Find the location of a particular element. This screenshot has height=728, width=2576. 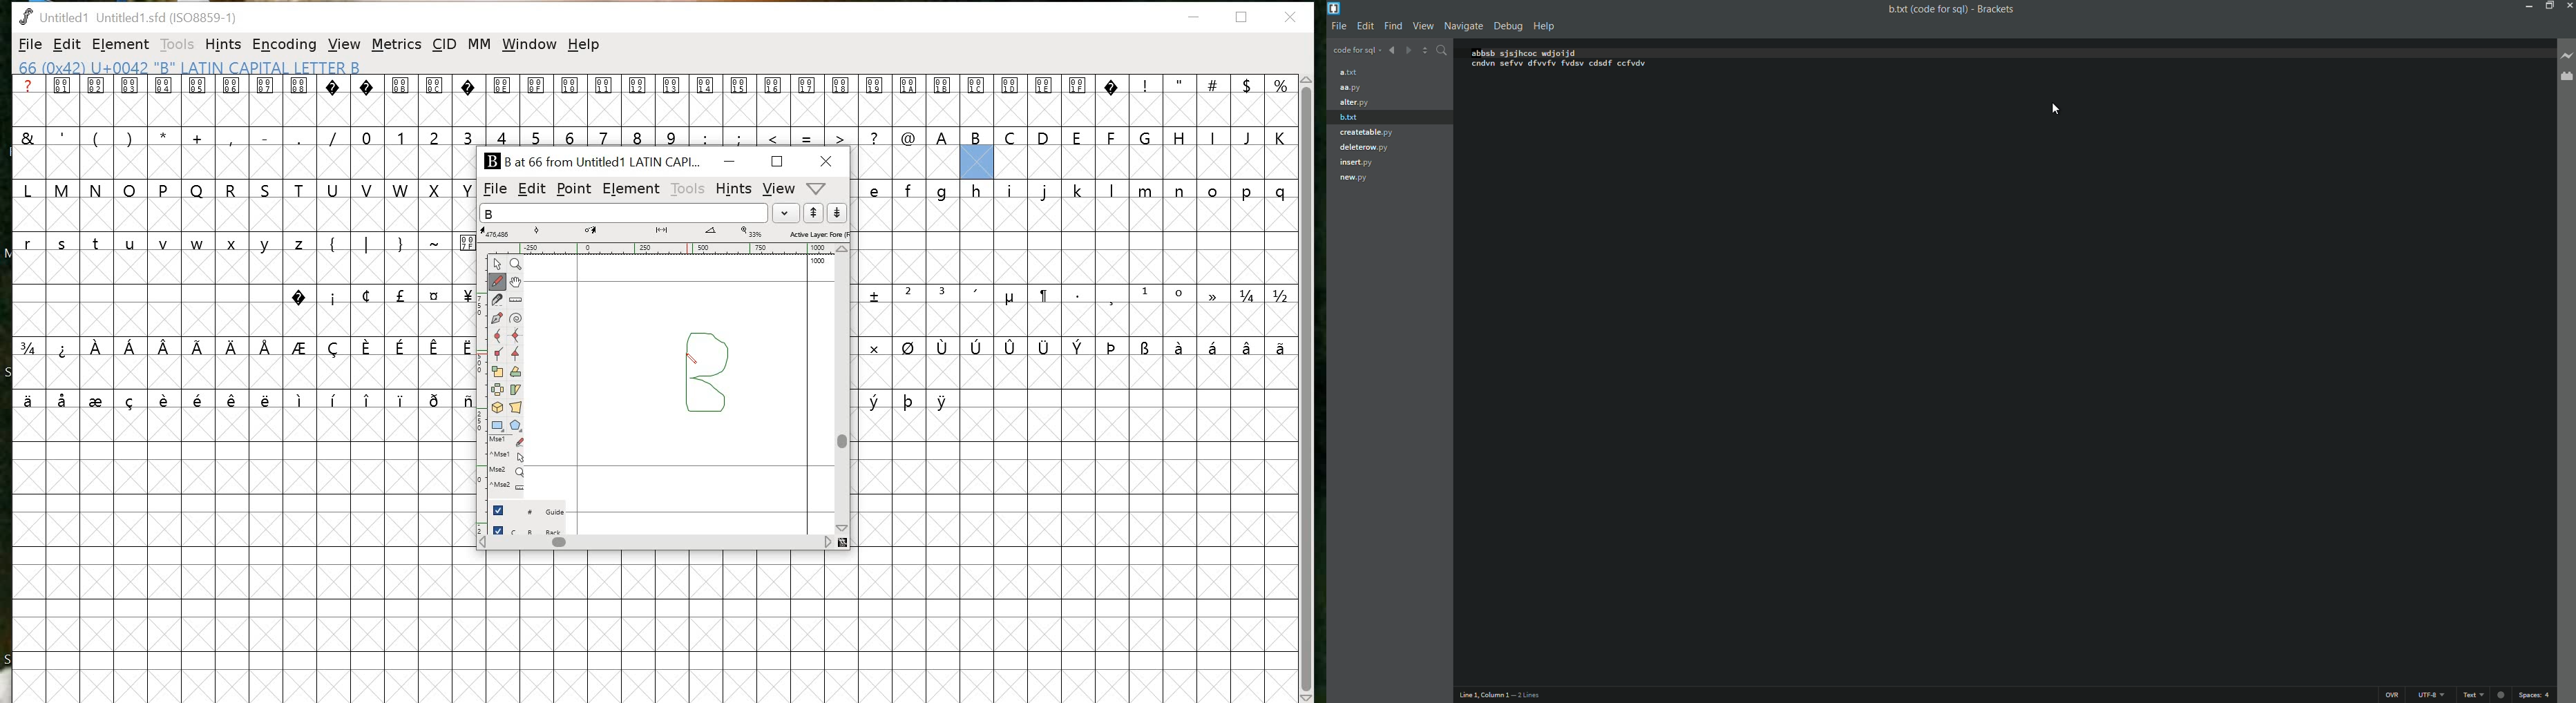

app icon is located at coordinates (1334, 8).